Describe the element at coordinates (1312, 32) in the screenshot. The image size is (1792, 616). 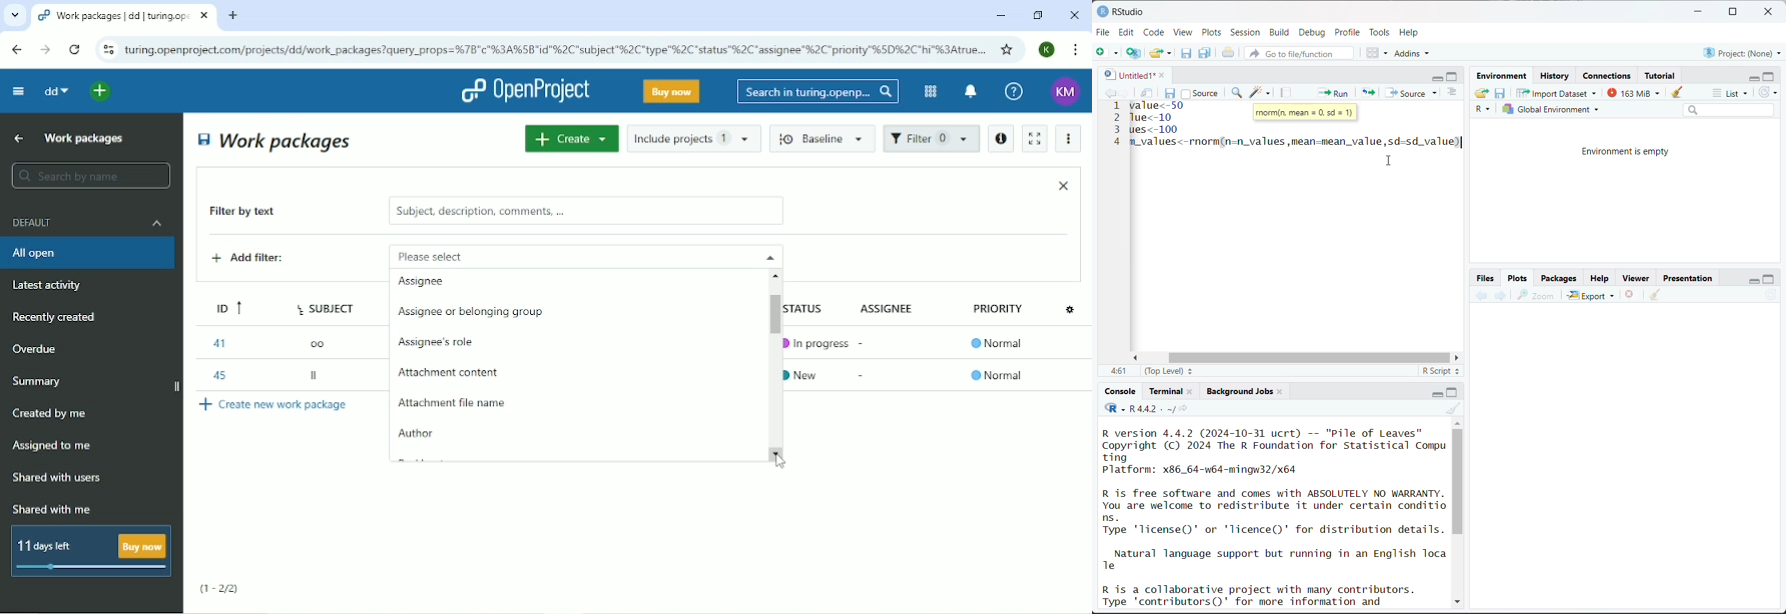
I see `Debug` at that location.